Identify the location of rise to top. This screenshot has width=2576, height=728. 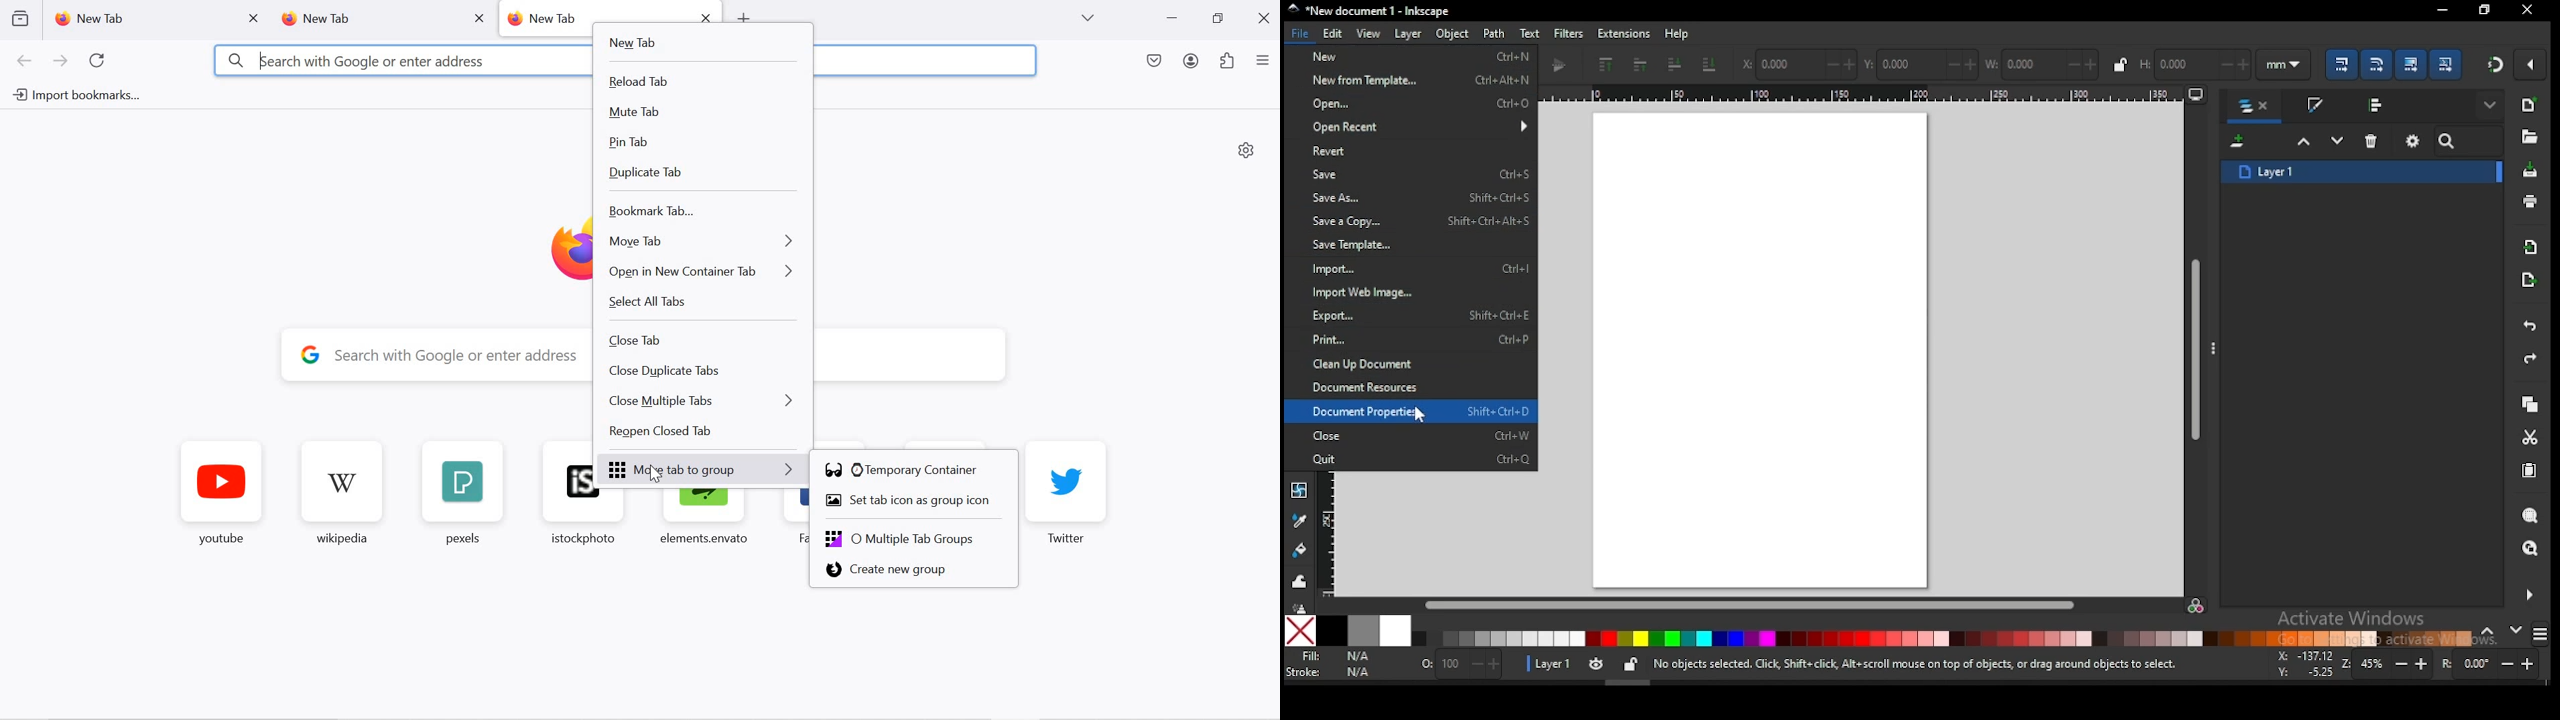
(1604, 65).